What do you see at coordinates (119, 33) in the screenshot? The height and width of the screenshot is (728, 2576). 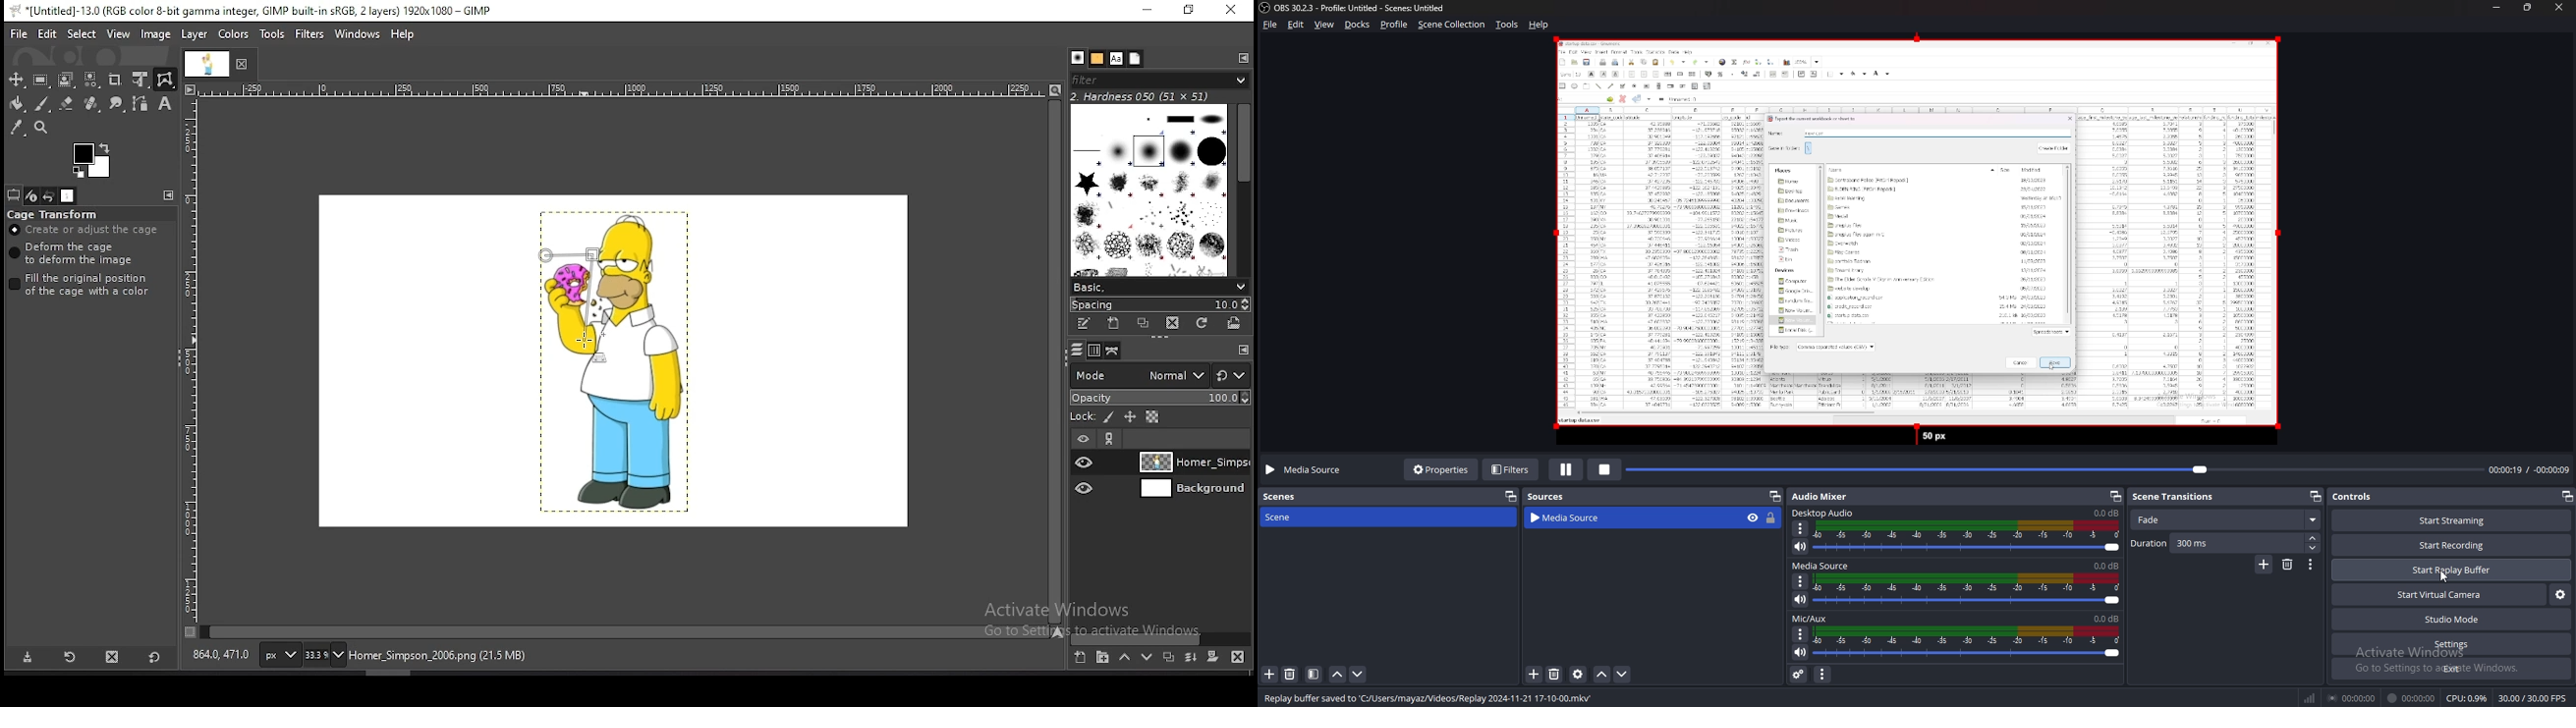 I see `view` at bounding box center [119, 33].